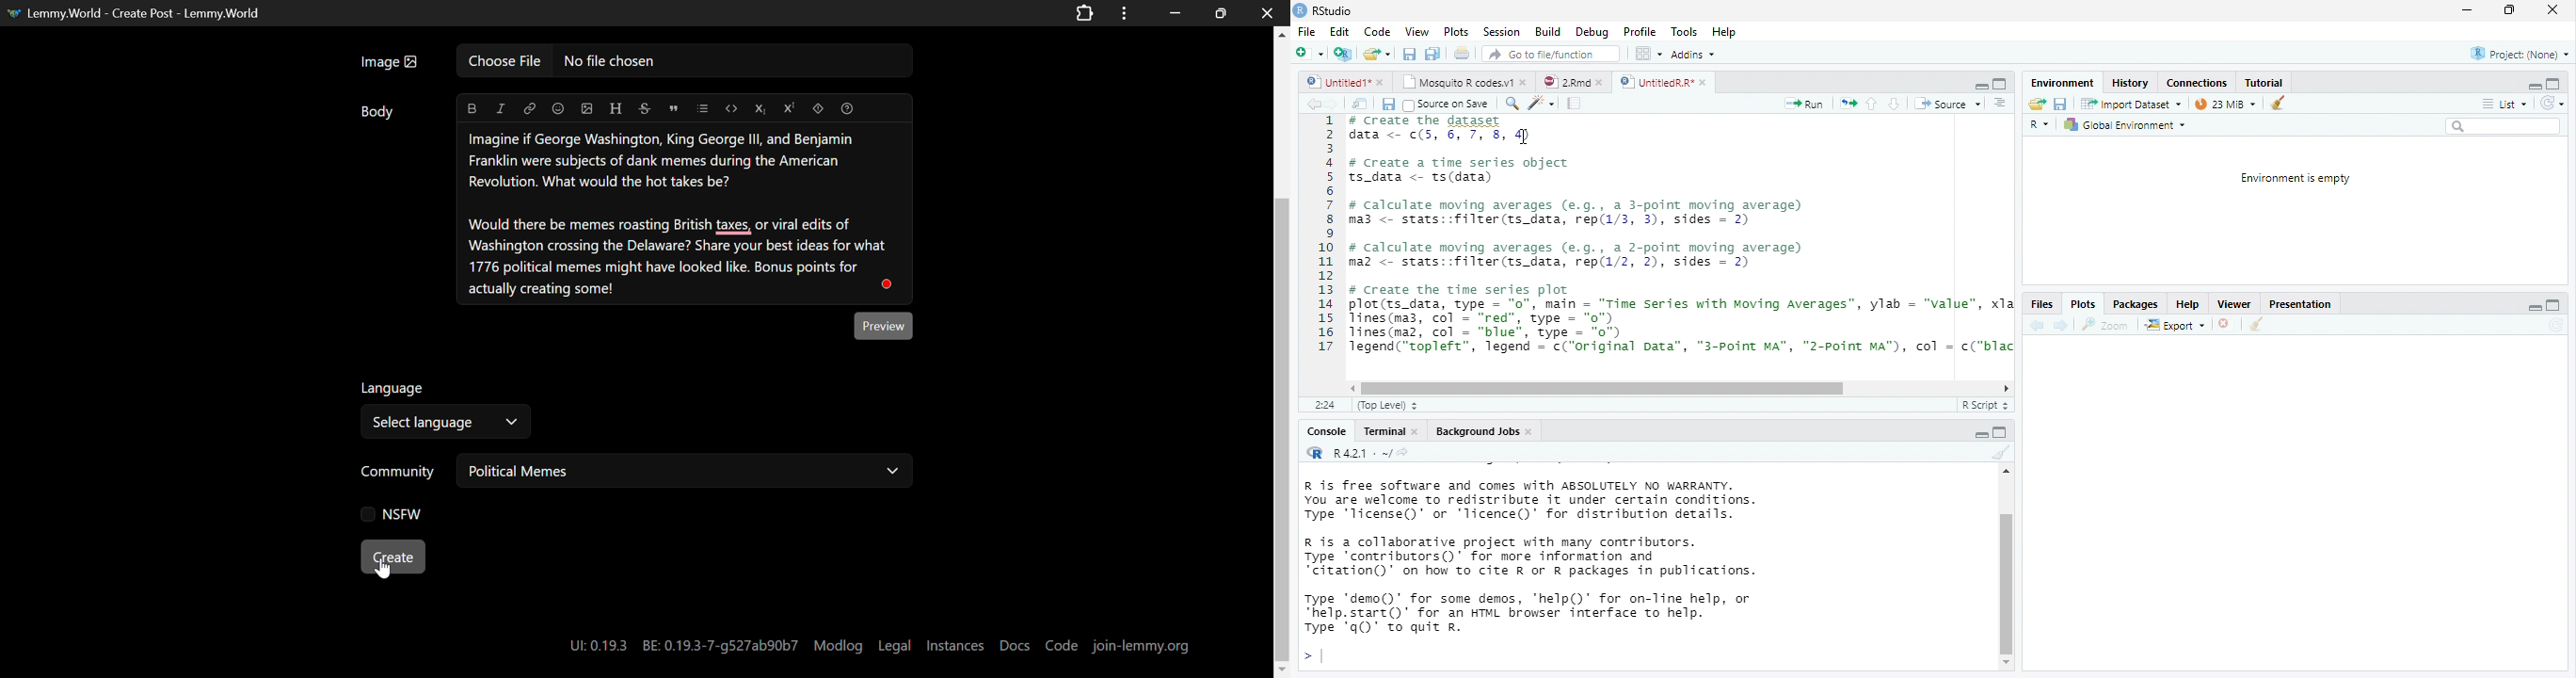 The width and height of the screenshot is (2576, 700). I want to click on Debug, so click(1592, 32).